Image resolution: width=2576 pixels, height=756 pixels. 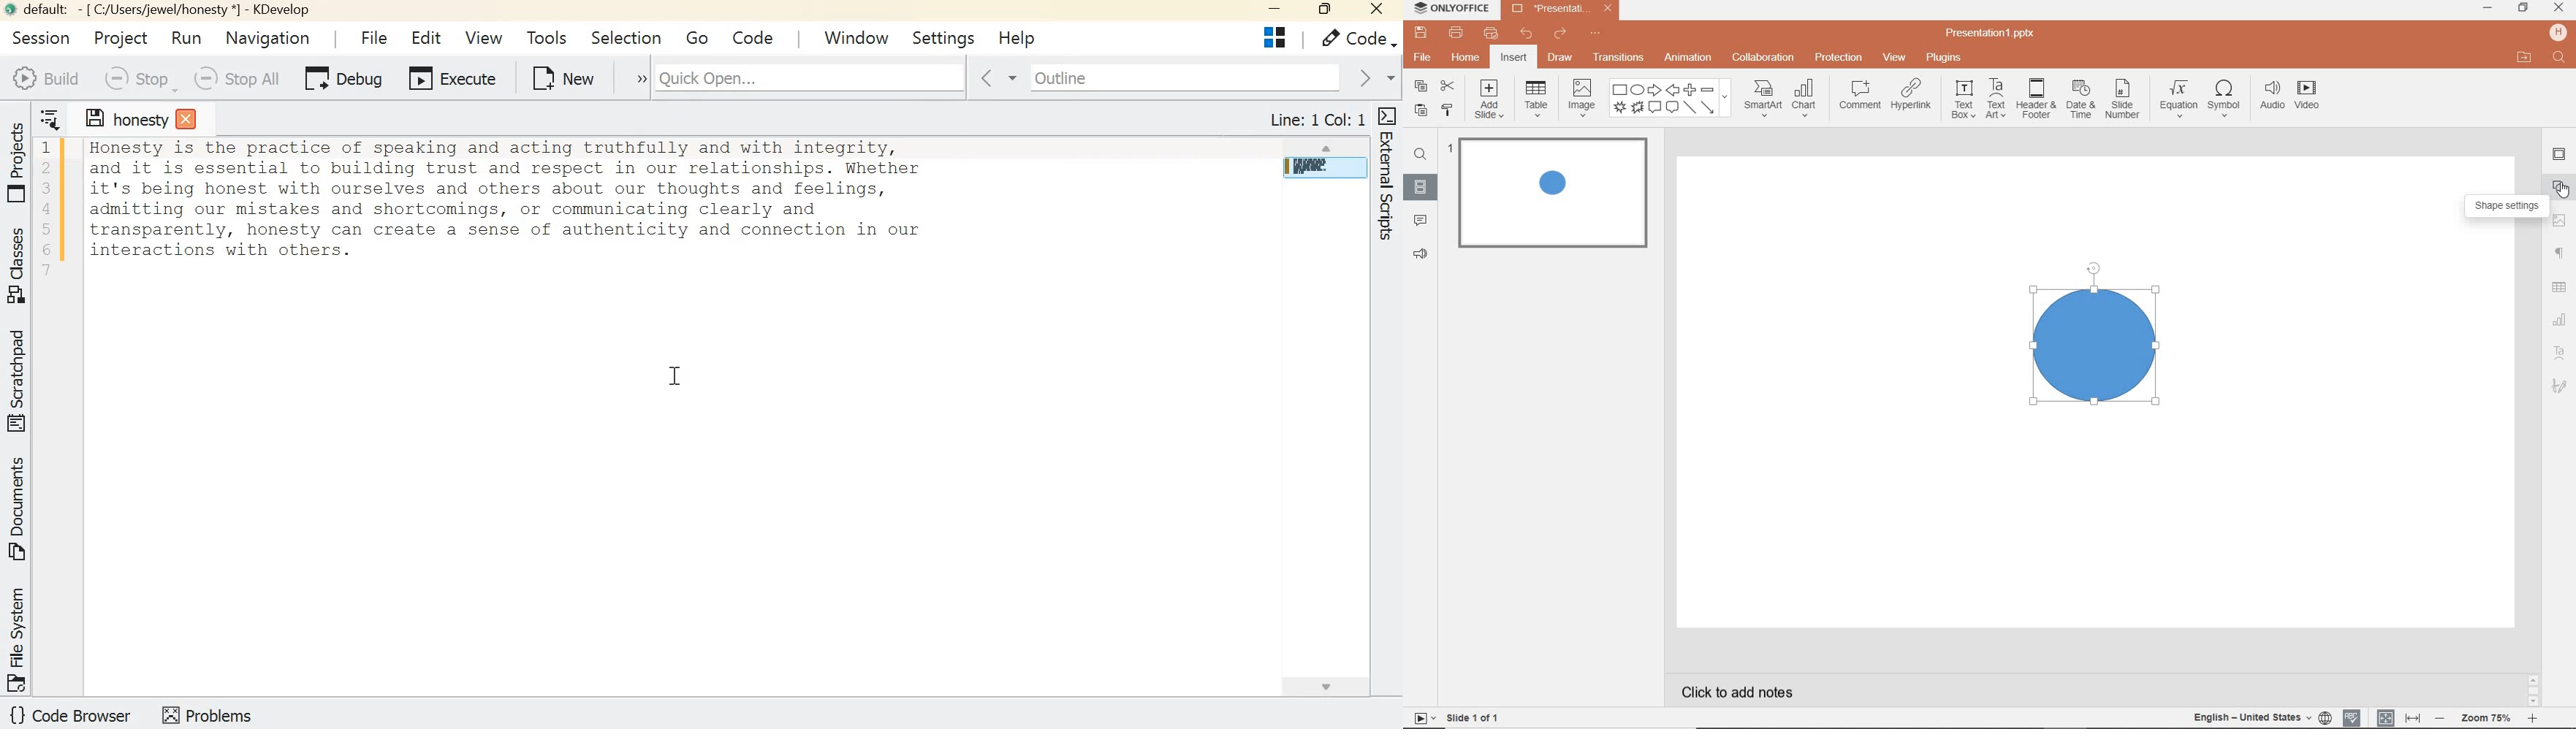 What do you see at coordinates (2561, 251) in the screenshot?
I see `paragraph settings` at bounding box center [2561, 251].